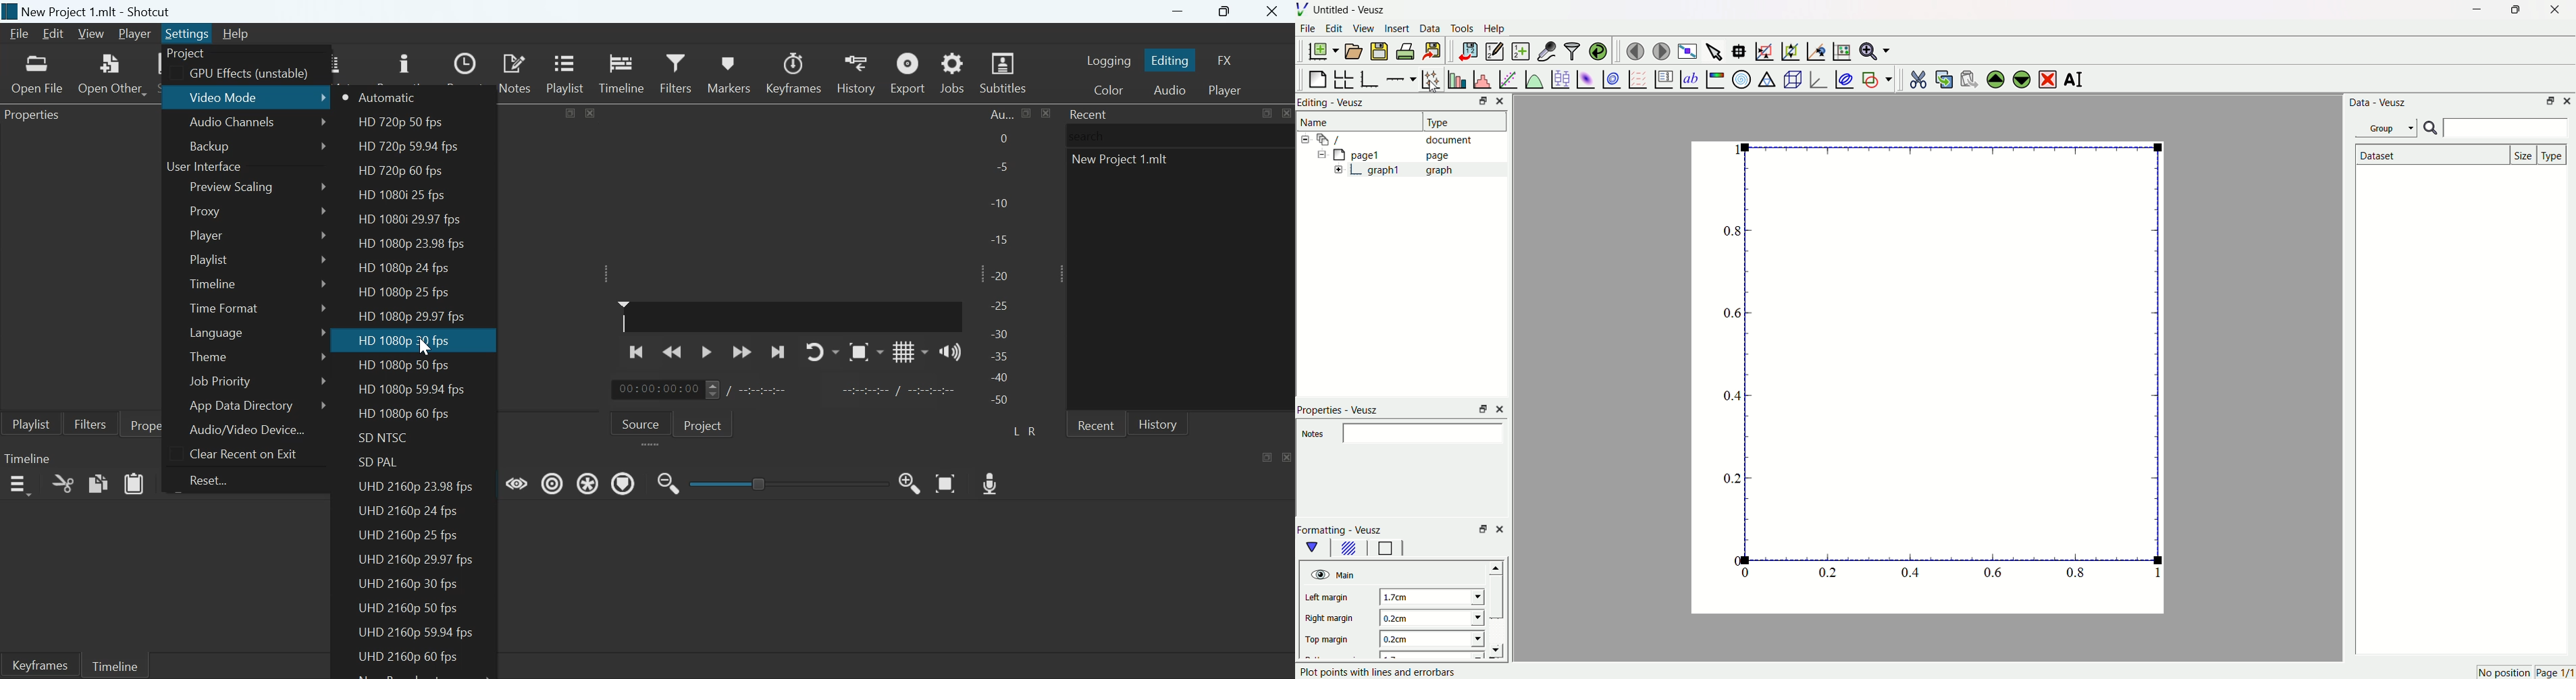 This screenshot has width=2576, height=700. What do you see at coordinates (413, 584) in the screenshot?
I see `UHD 2160p 30 fps` at bounding box center [413, 584].